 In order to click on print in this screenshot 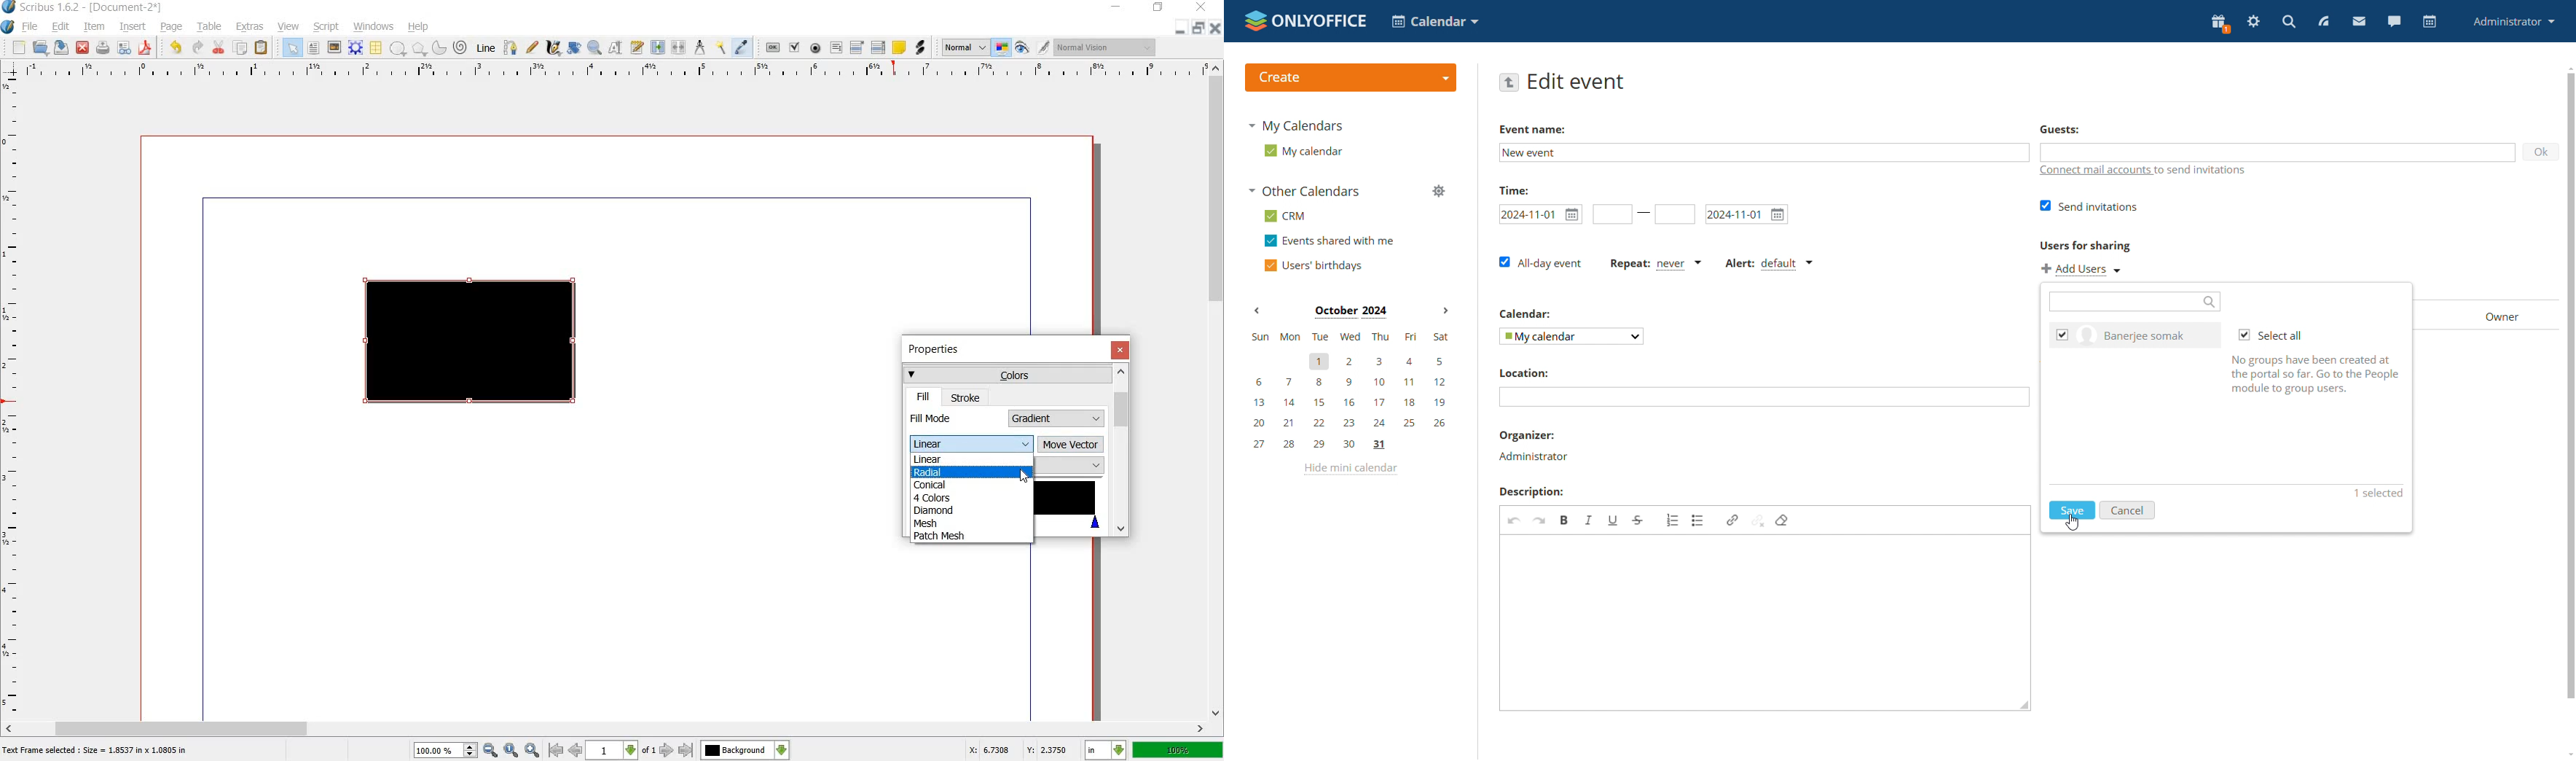, I will do `click(103, 48)`.